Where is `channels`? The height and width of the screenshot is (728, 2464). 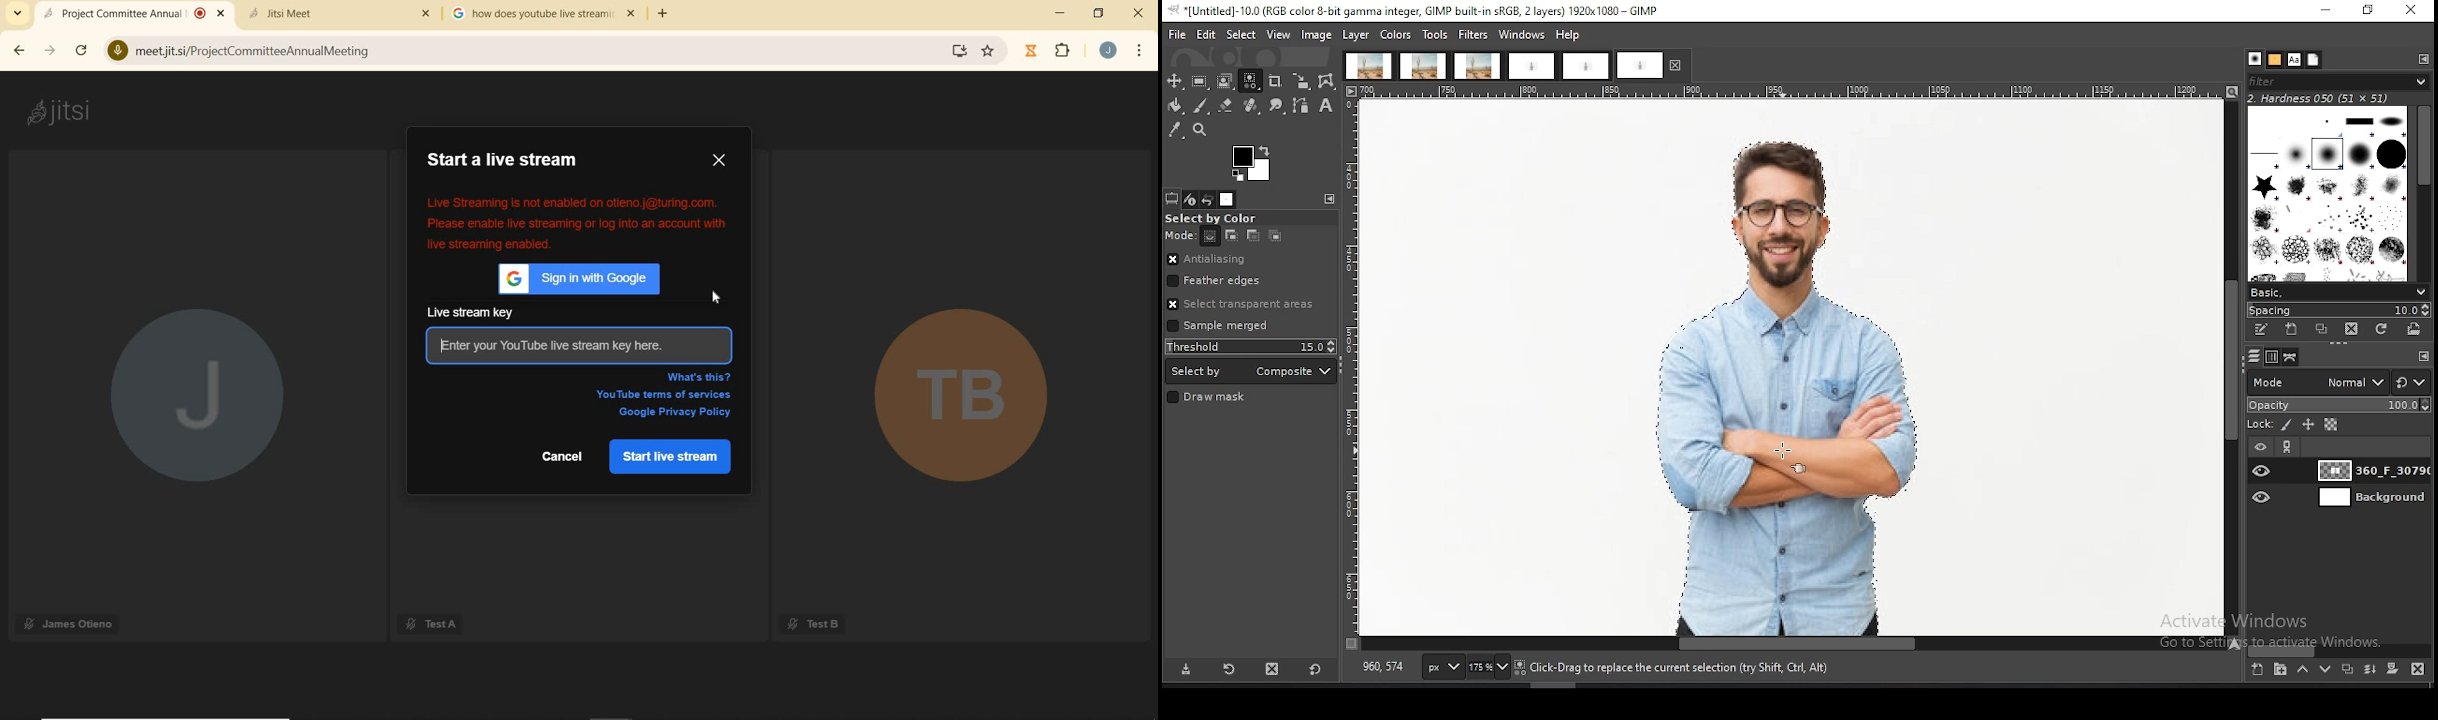
channels is located at coordinates (2274, 357).